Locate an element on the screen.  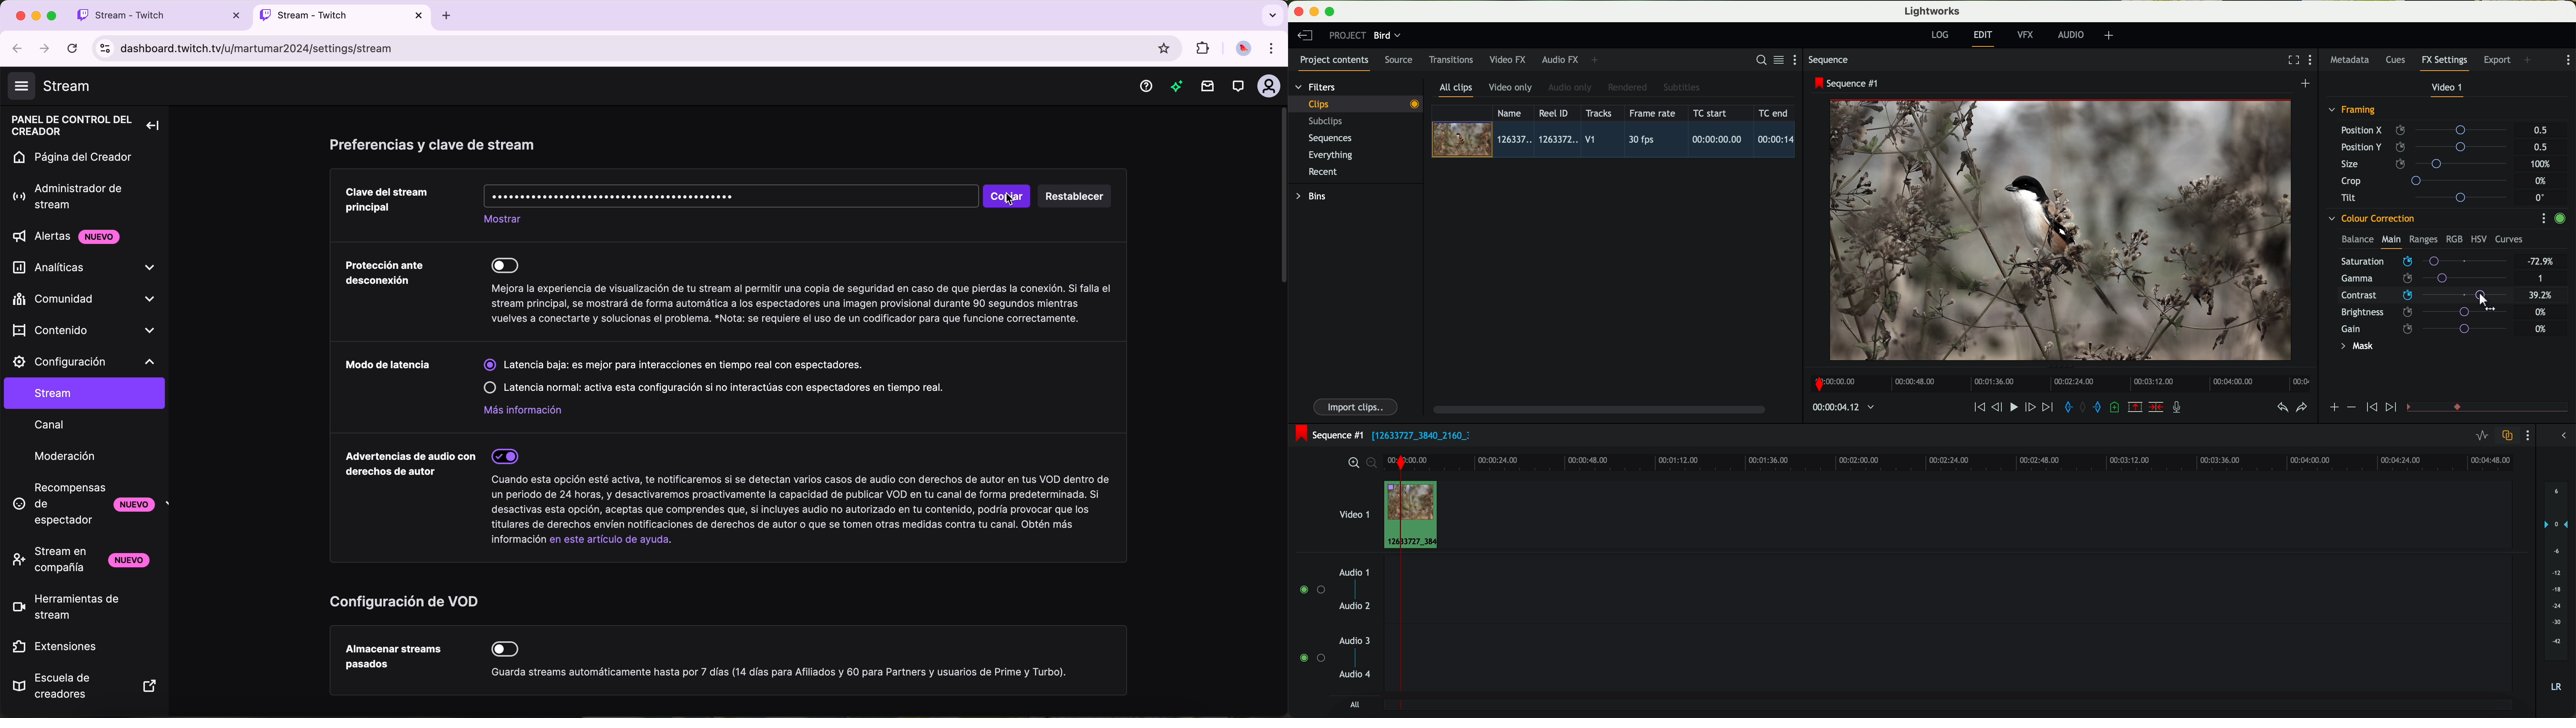
0° is located at coordinates (2541, 197).